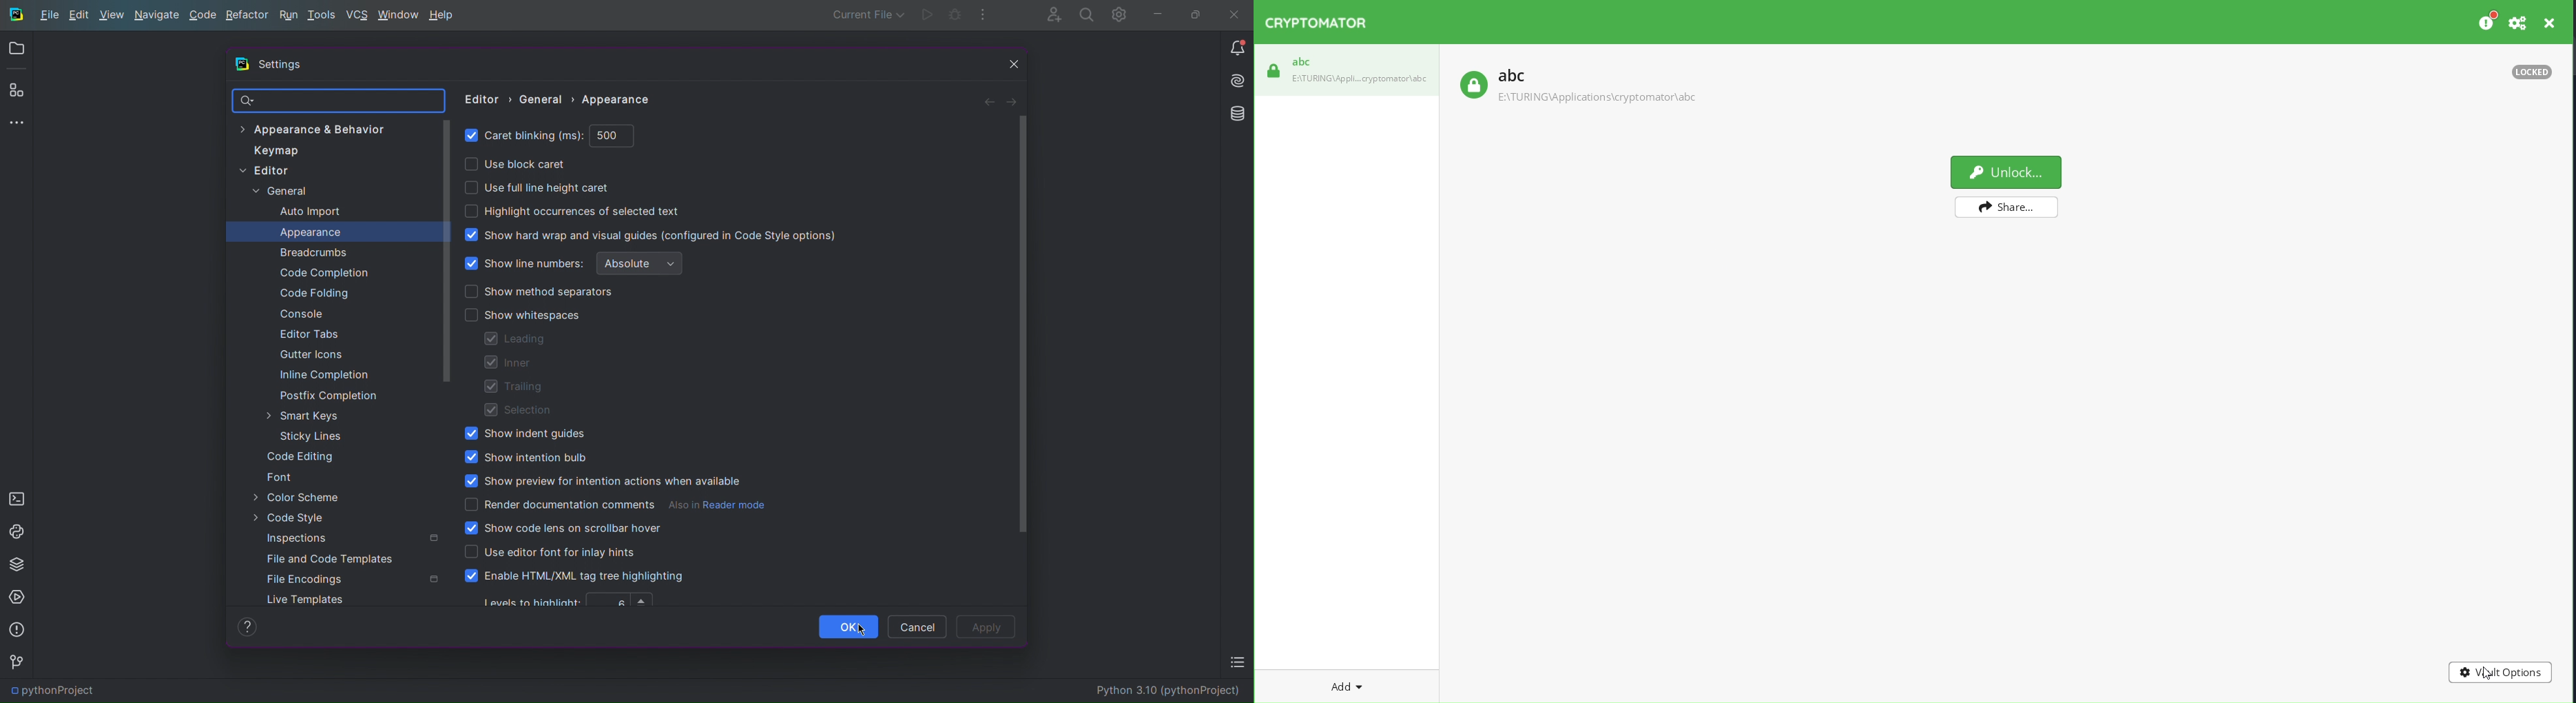 The width and height of the screenshot is (2576, 728). I want to click on locked, so click(1471, 85).